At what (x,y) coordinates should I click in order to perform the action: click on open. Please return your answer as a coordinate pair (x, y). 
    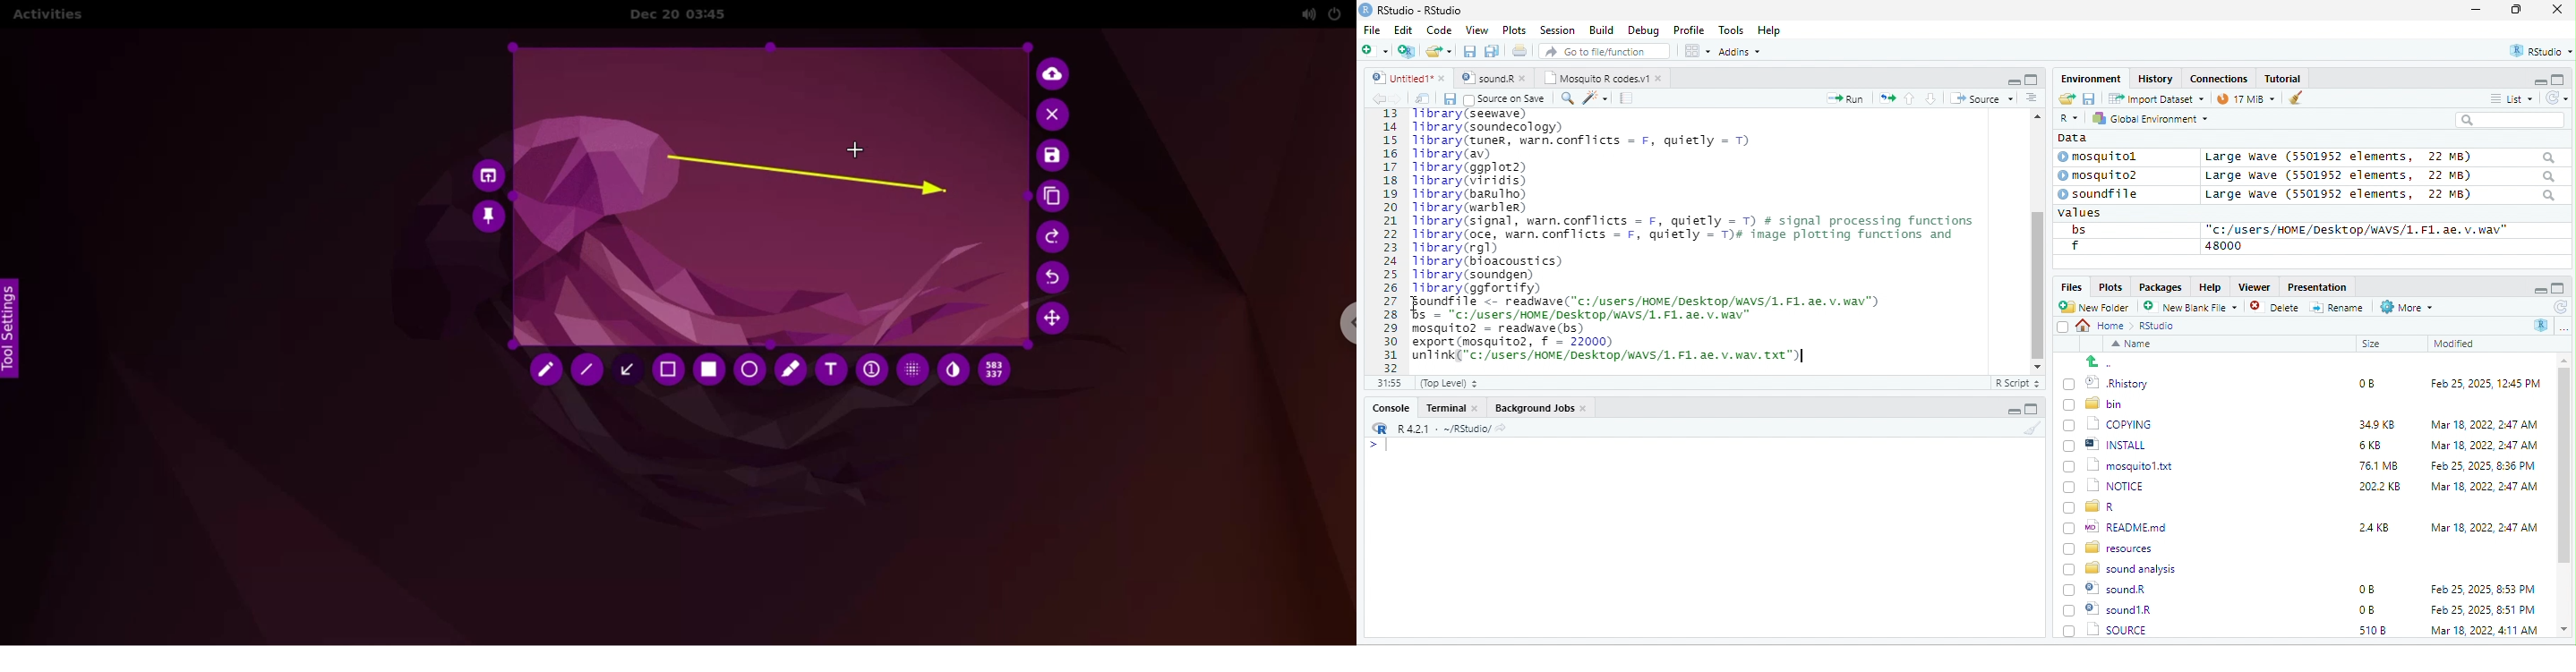
    Looking at the image, I should click on (2066, 99).